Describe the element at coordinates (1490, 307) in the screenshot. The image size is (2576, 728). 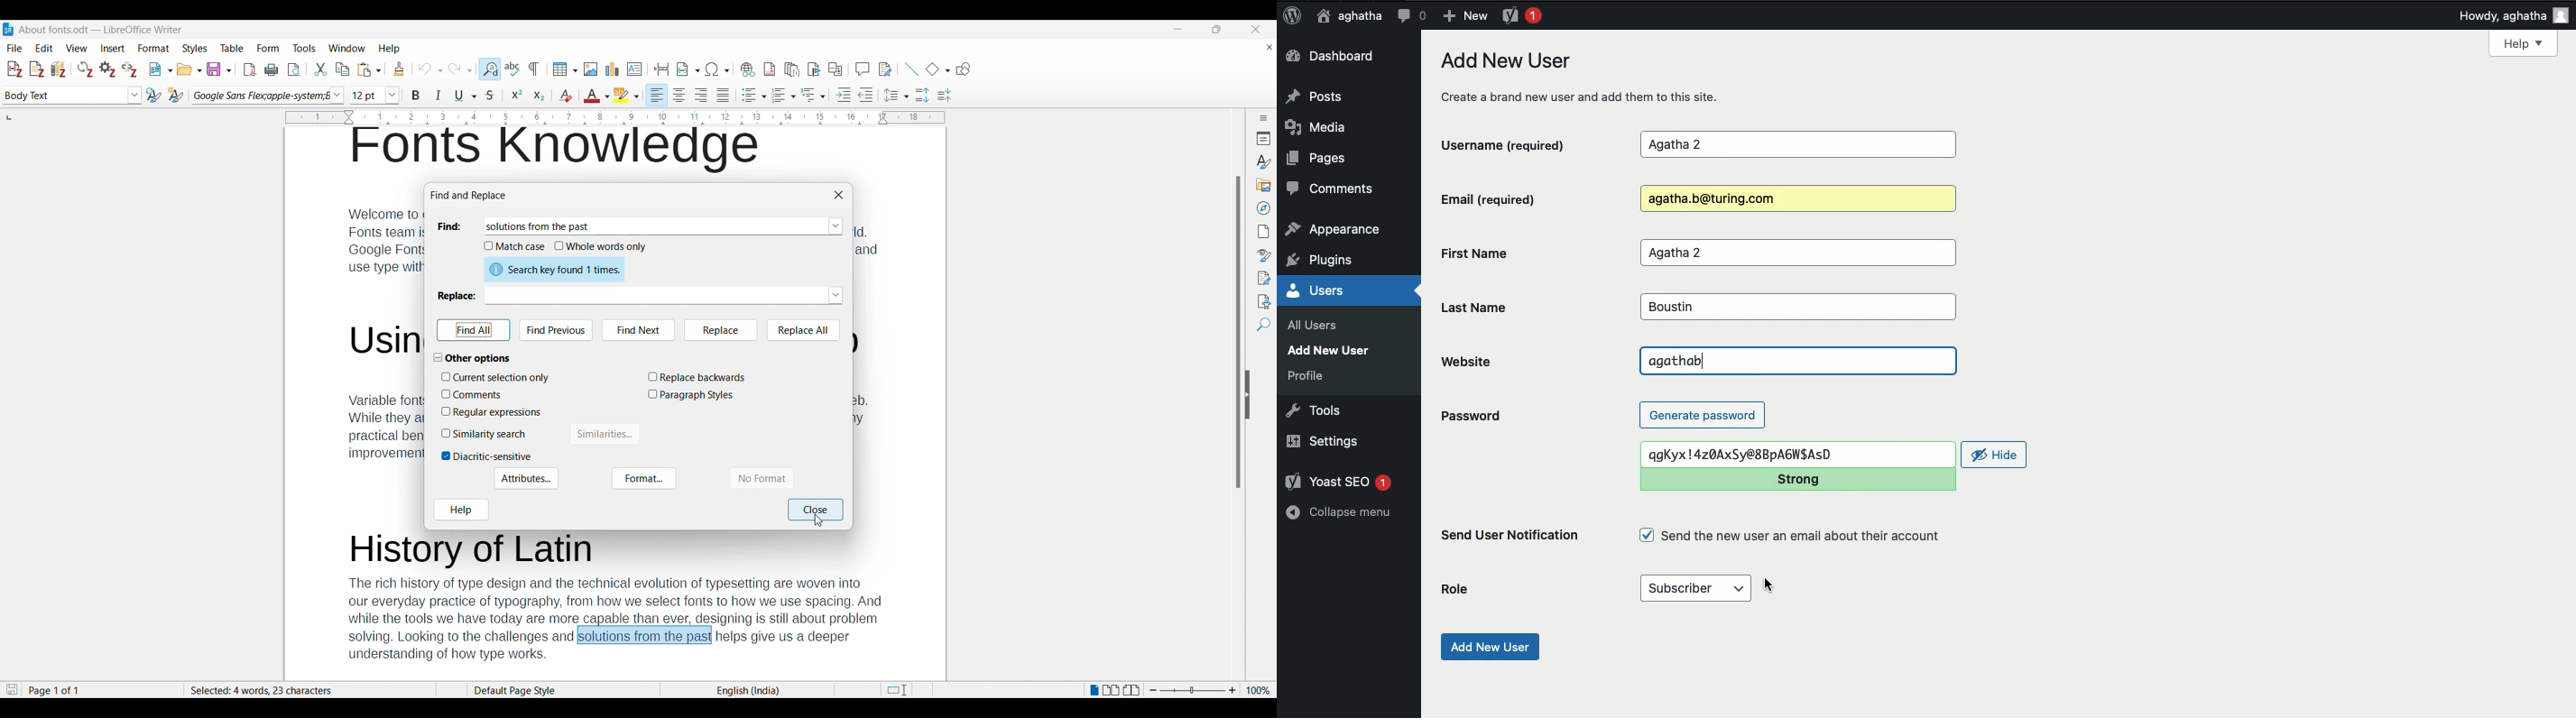
I see `Last name` at that location.